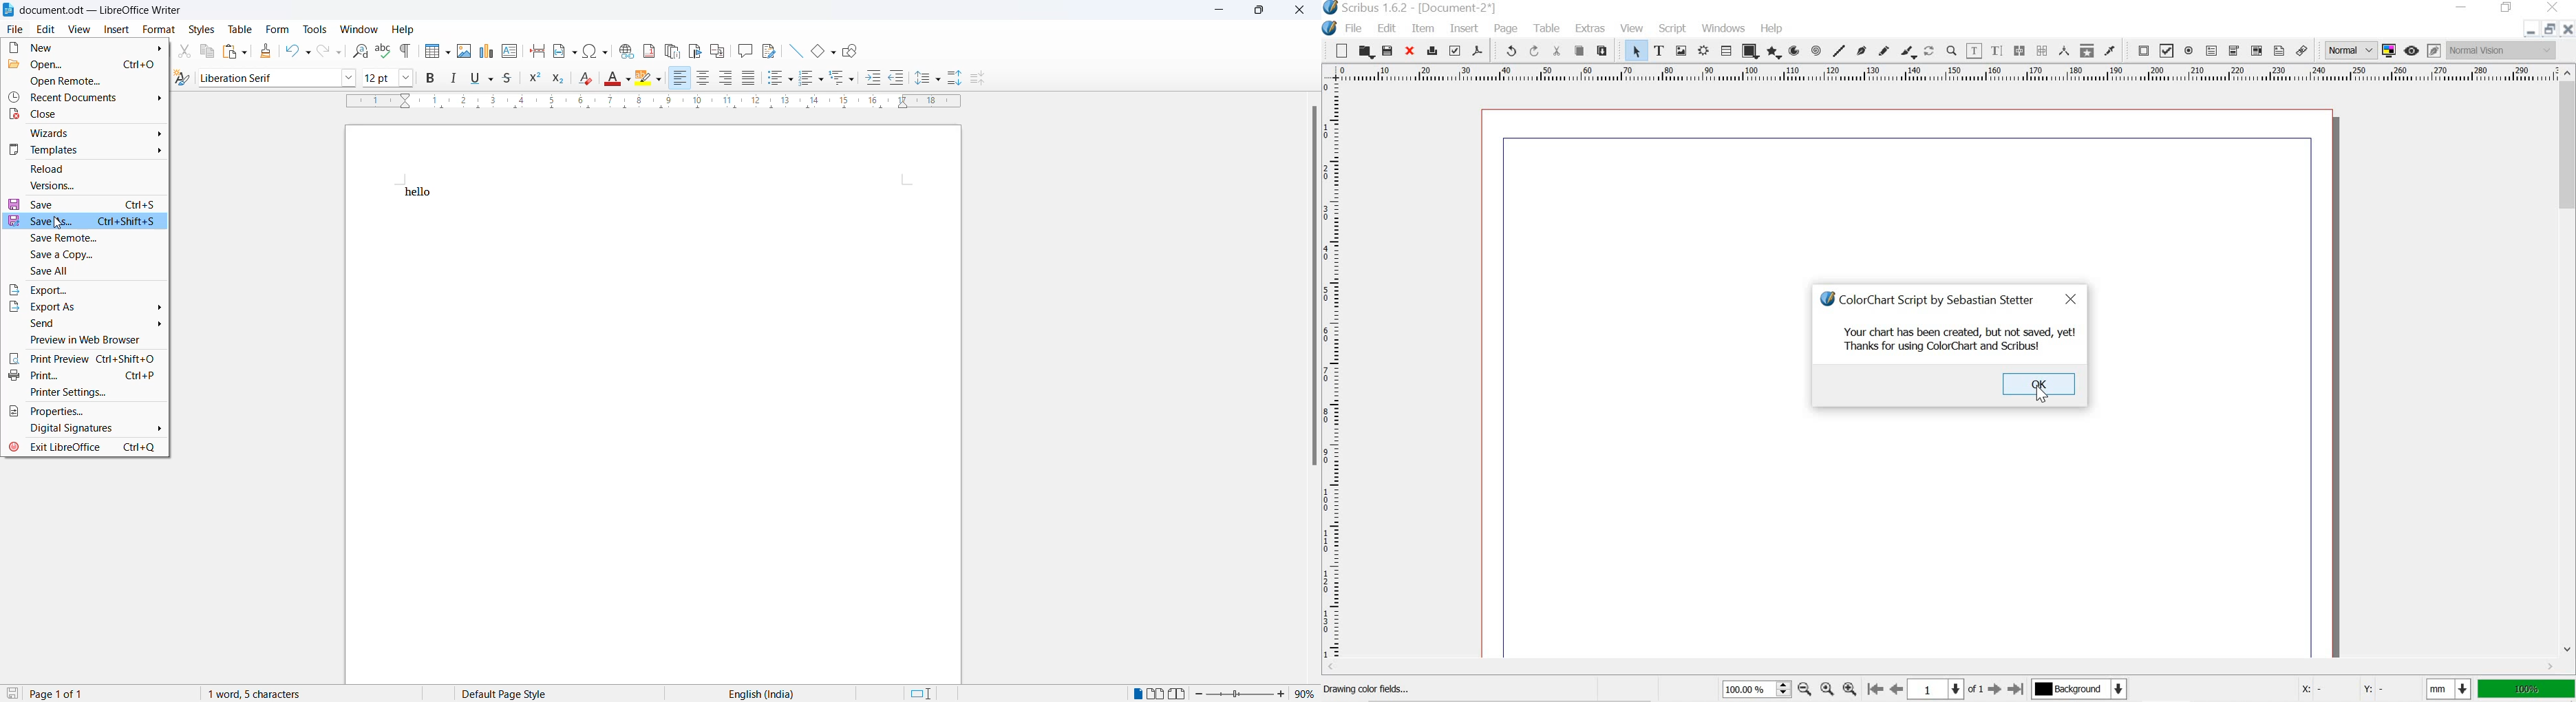  I want to click on script, so click(1674, 29).